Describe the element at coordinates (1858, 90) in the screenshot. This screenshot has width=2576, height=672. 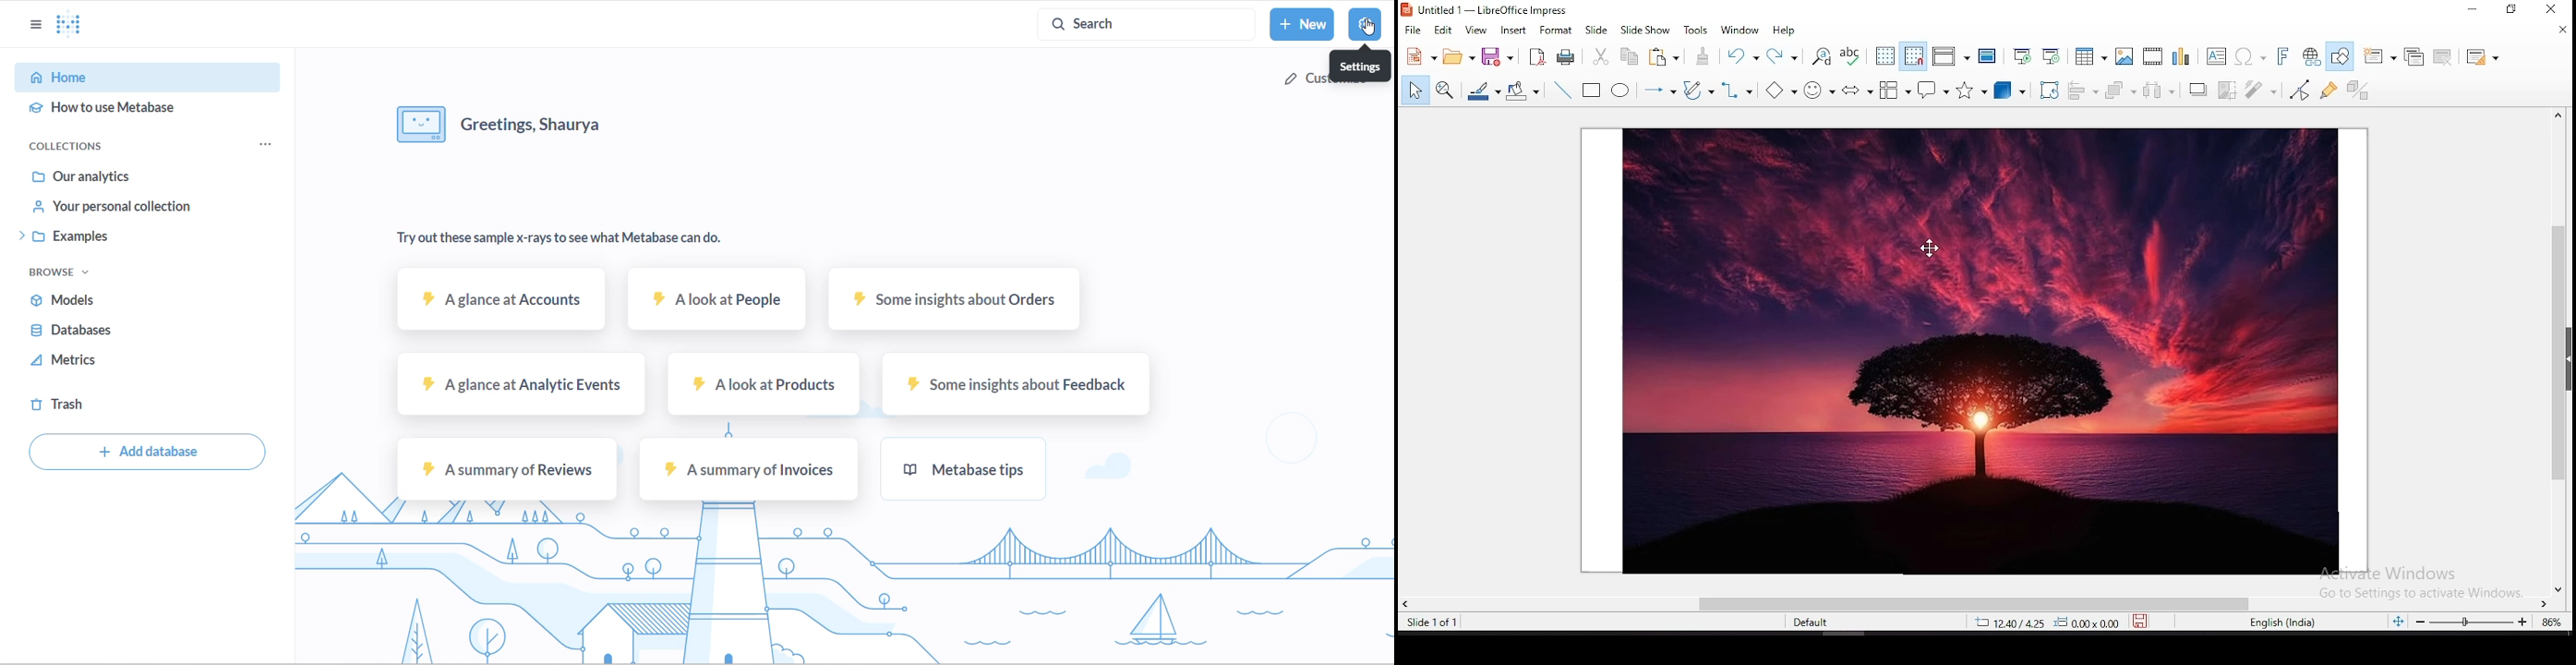
I see `block arrows` at that location.